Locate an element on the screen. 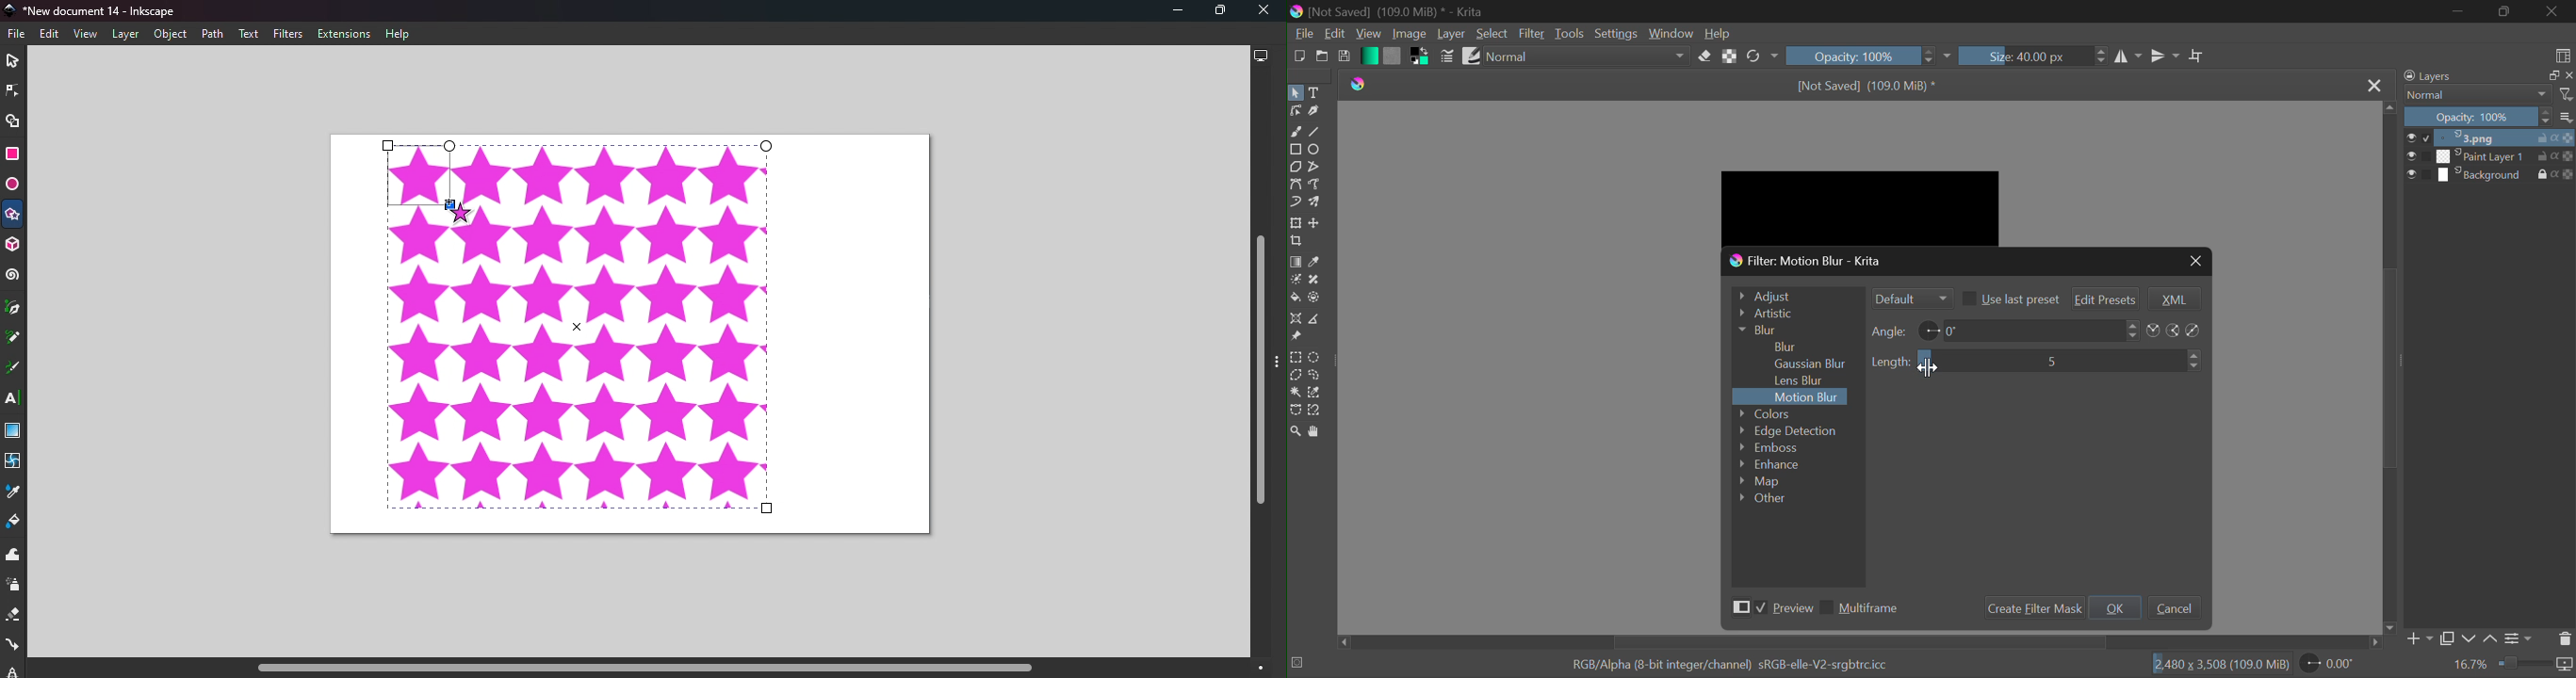 The height and width of the screenshot is (700, 2576). Scroll Bar is located at coordinates (2391, 368).